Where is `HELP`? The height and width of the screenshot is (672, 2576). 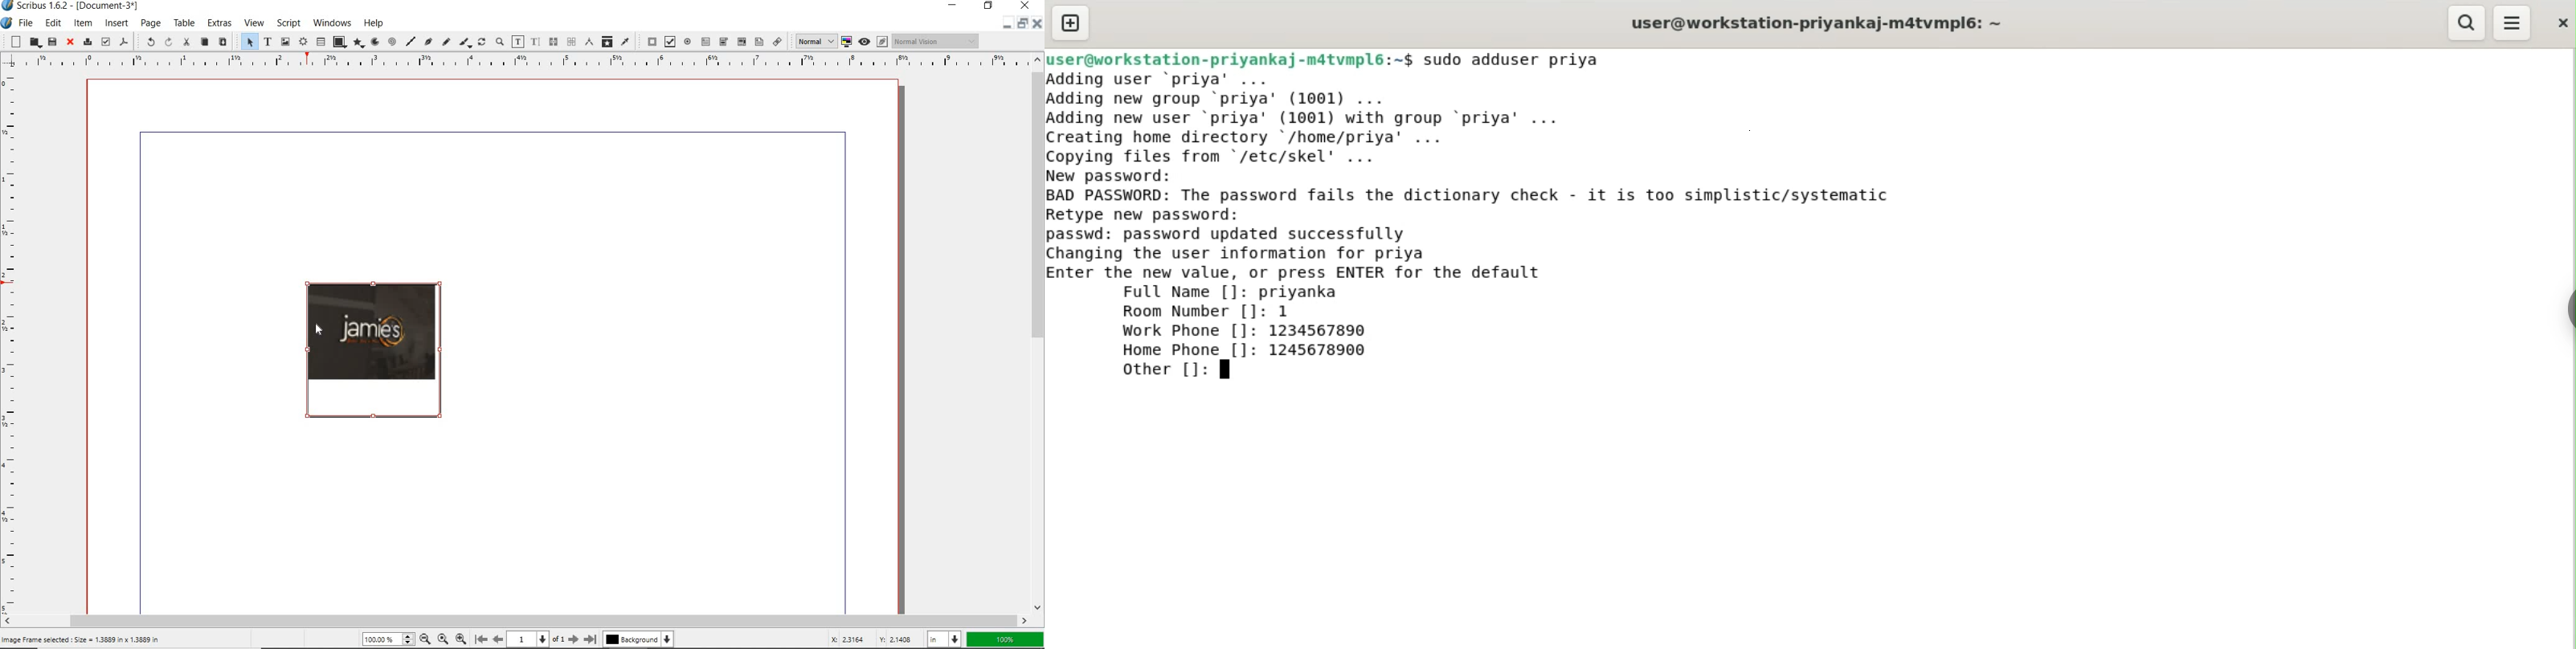 HELP is located at coordinates (374, 23).